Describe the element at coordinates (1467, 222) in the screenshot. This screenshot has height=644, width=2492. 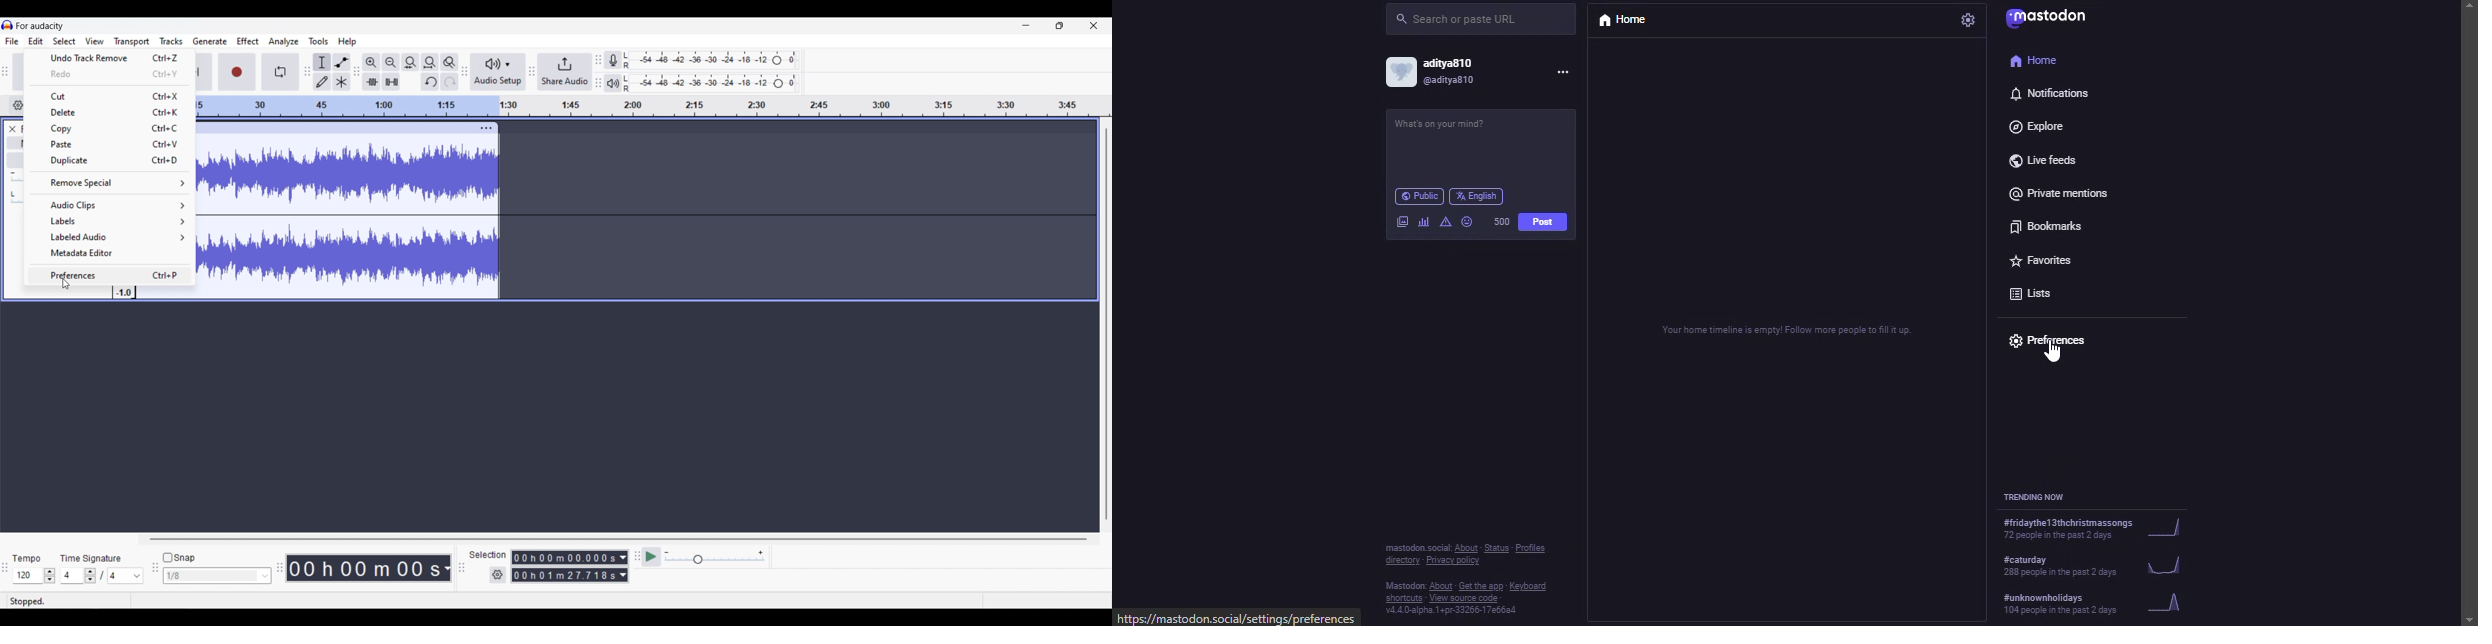
I see `emoji` at that location.